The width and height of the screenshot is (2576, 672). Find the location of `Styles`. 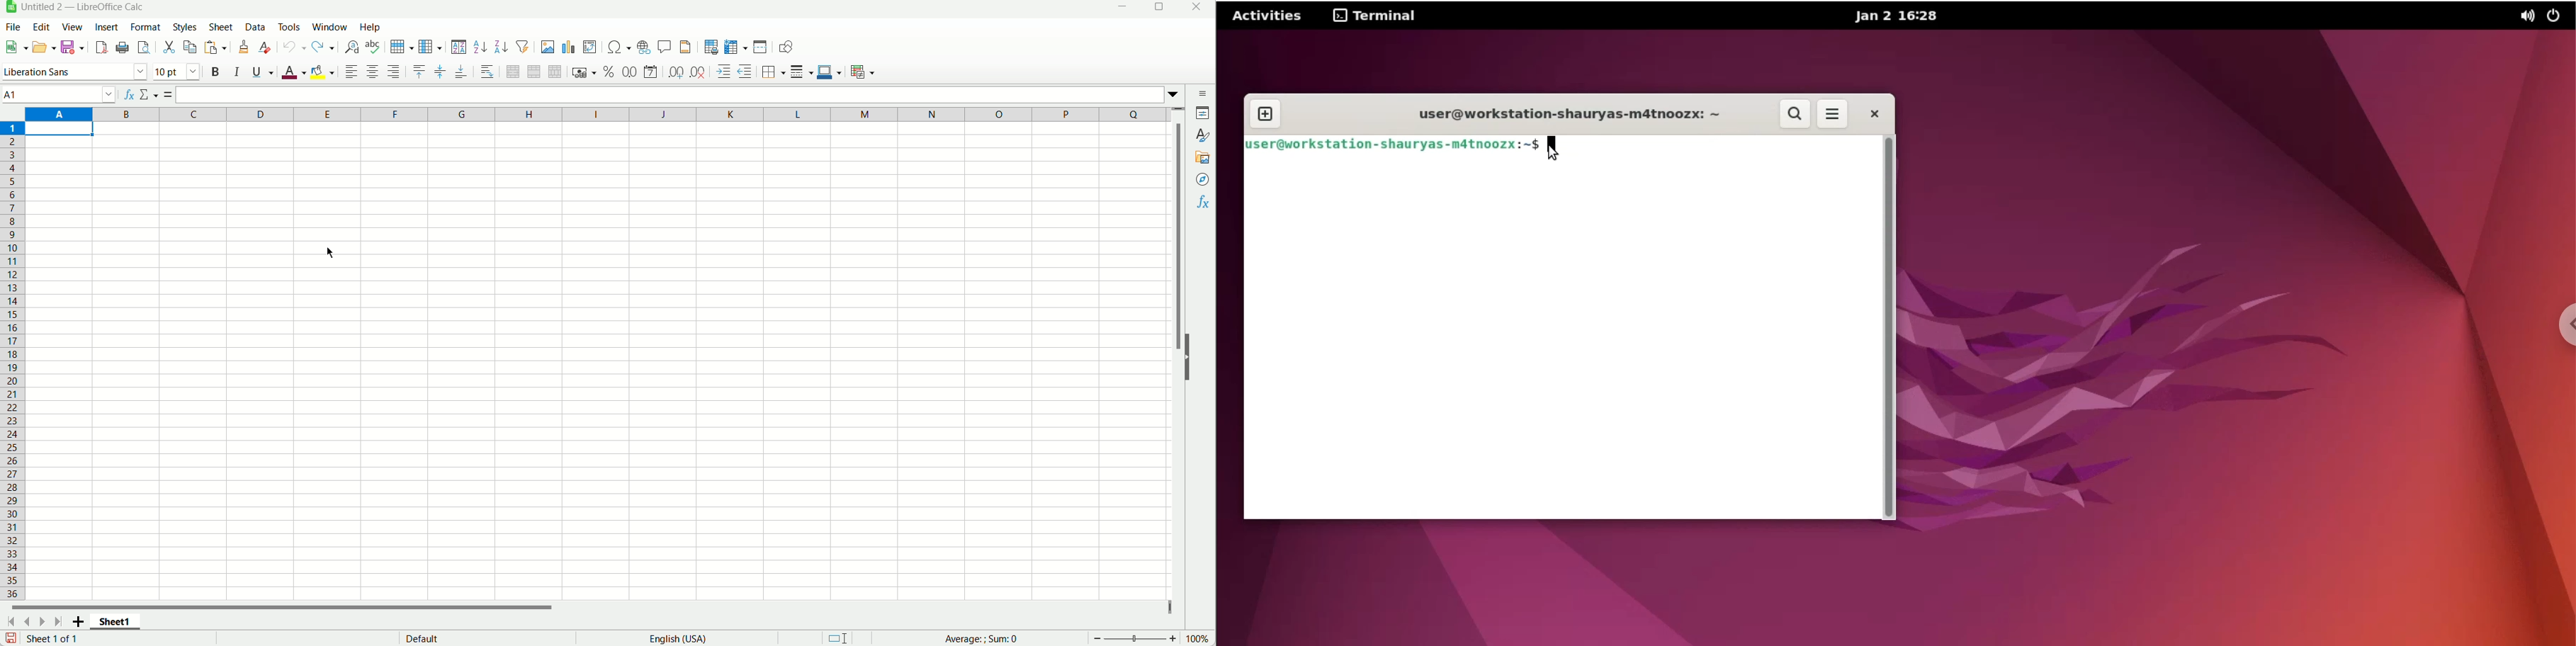

Styles is located at coordinates (1204, 135).